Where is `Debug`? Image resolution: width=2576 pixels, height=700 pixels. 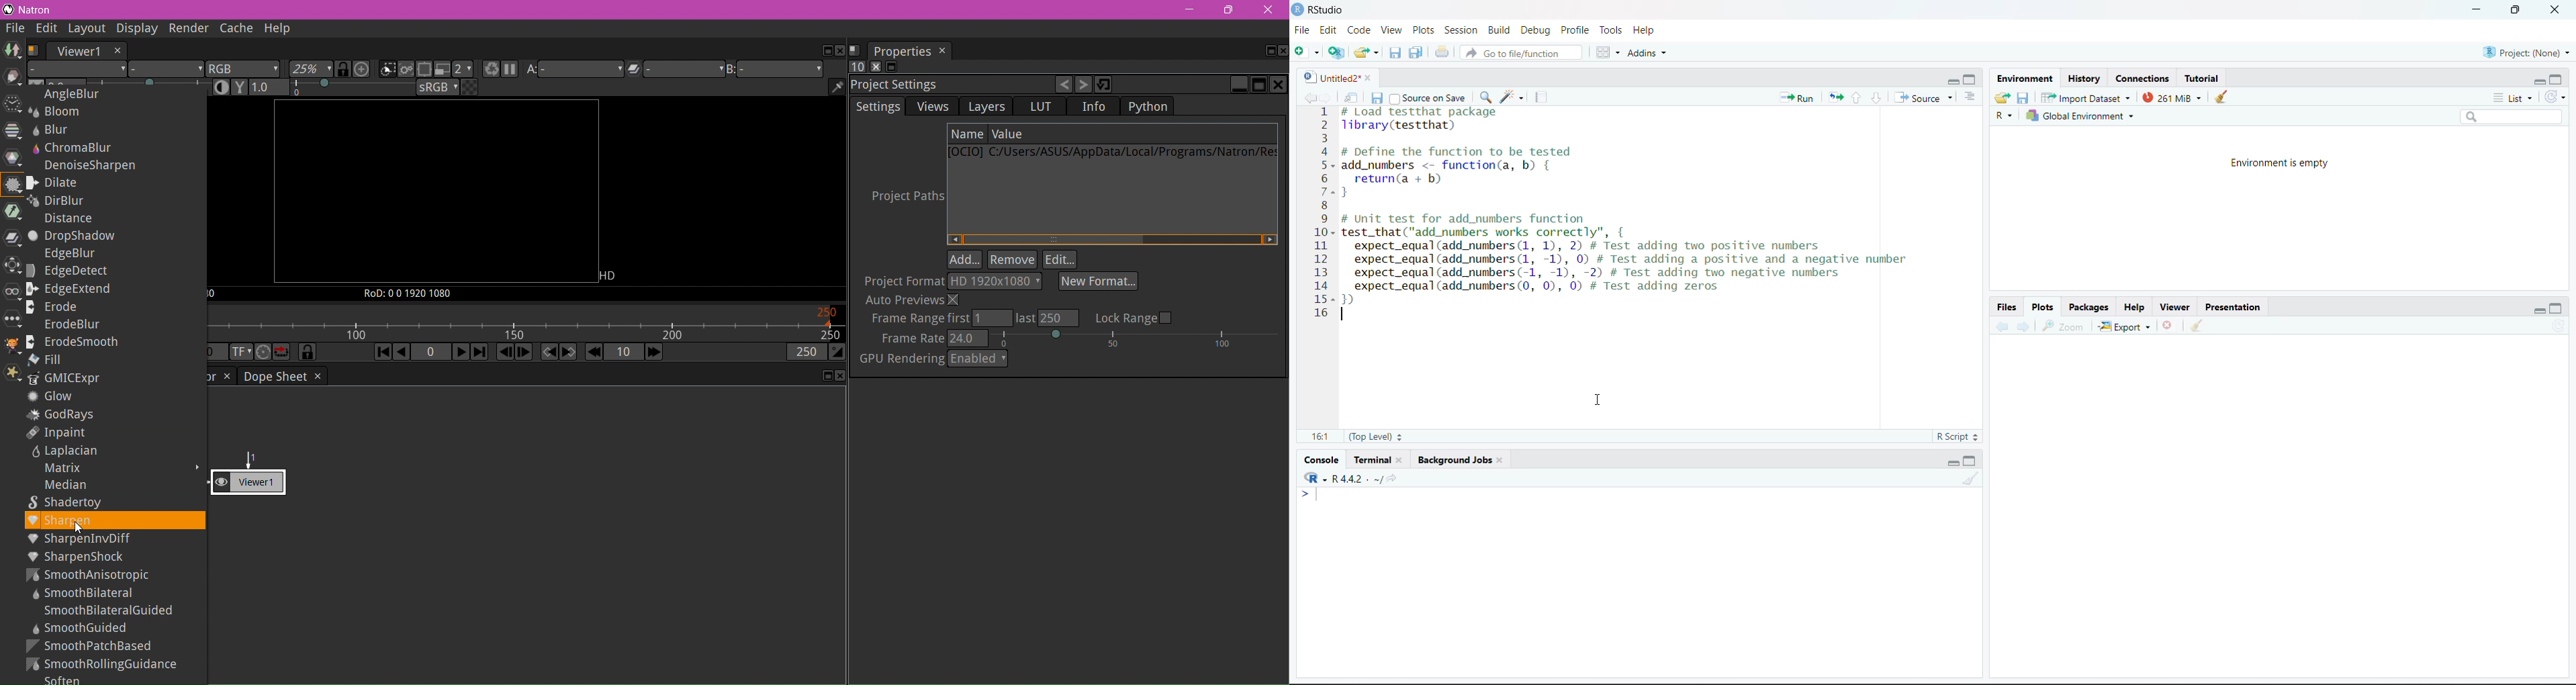 Debug is located at coordinates (1535, 31).